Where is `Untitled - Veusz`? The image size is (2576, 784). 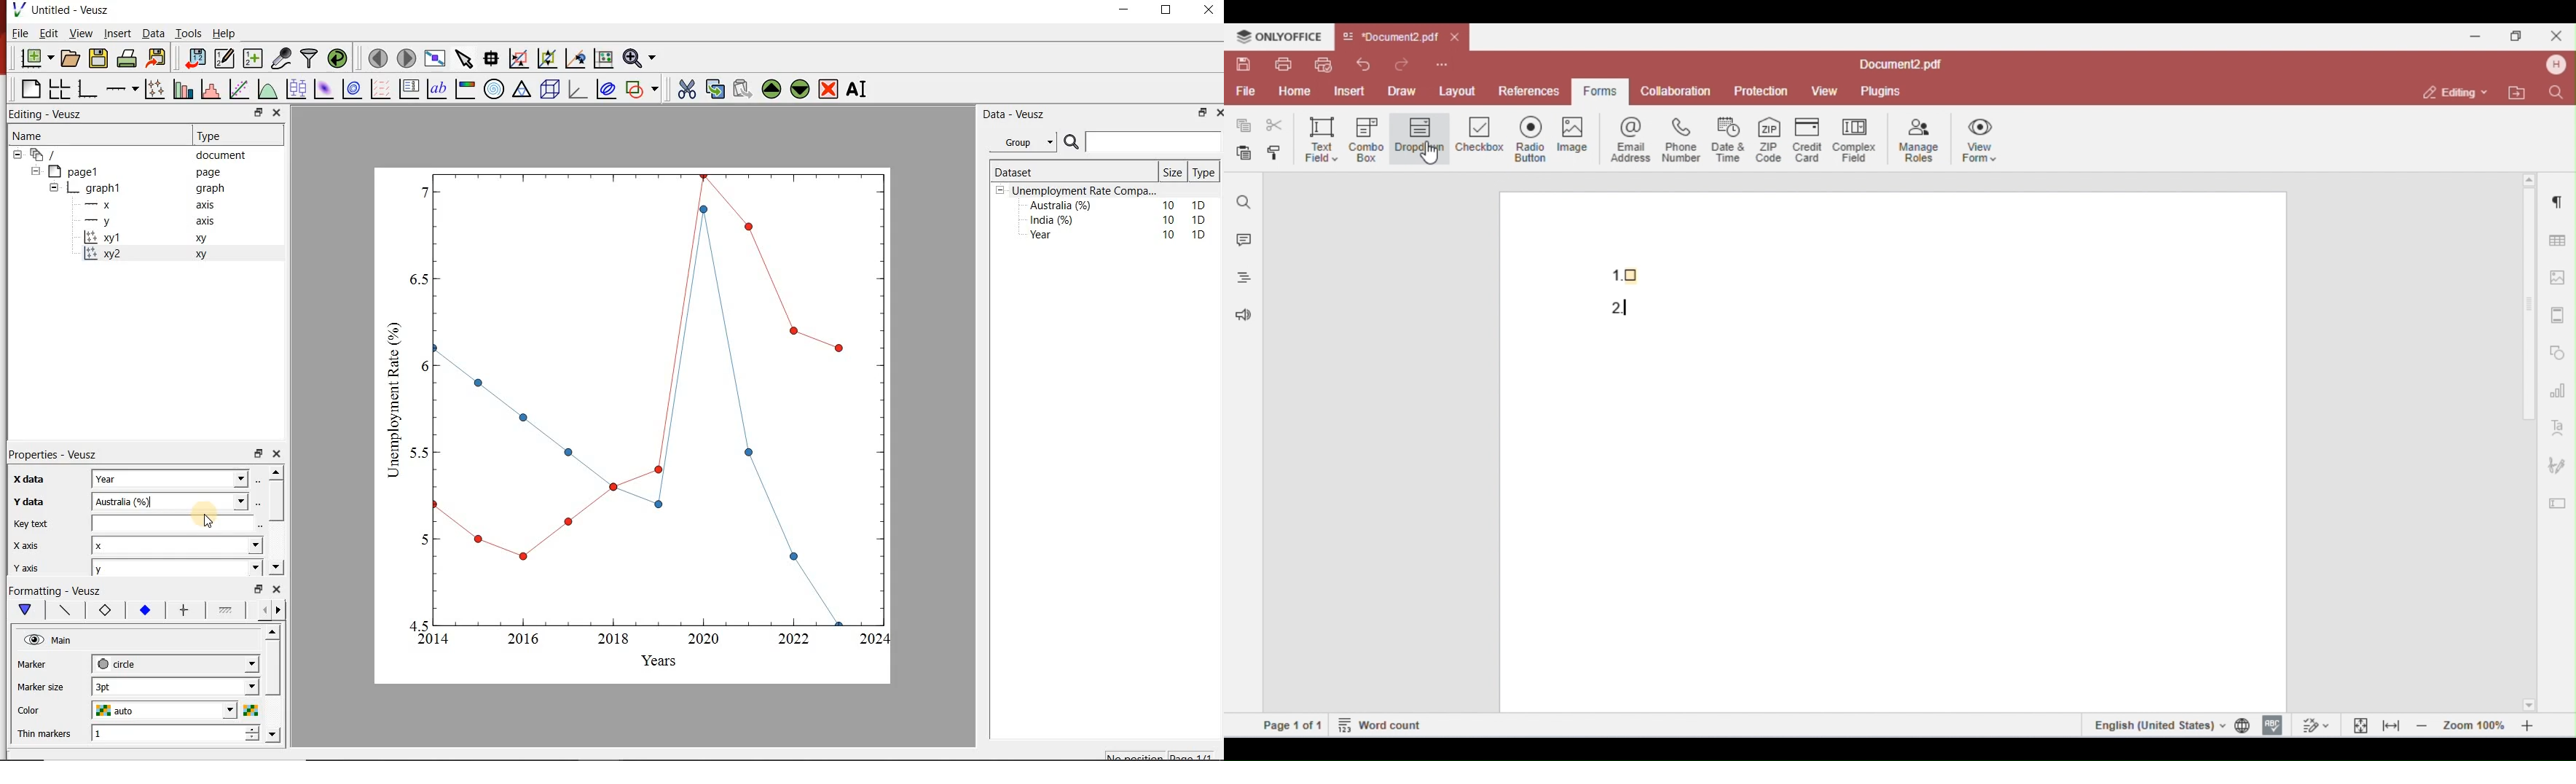 Untitled - Veusz is located at coordinates (60, 9).